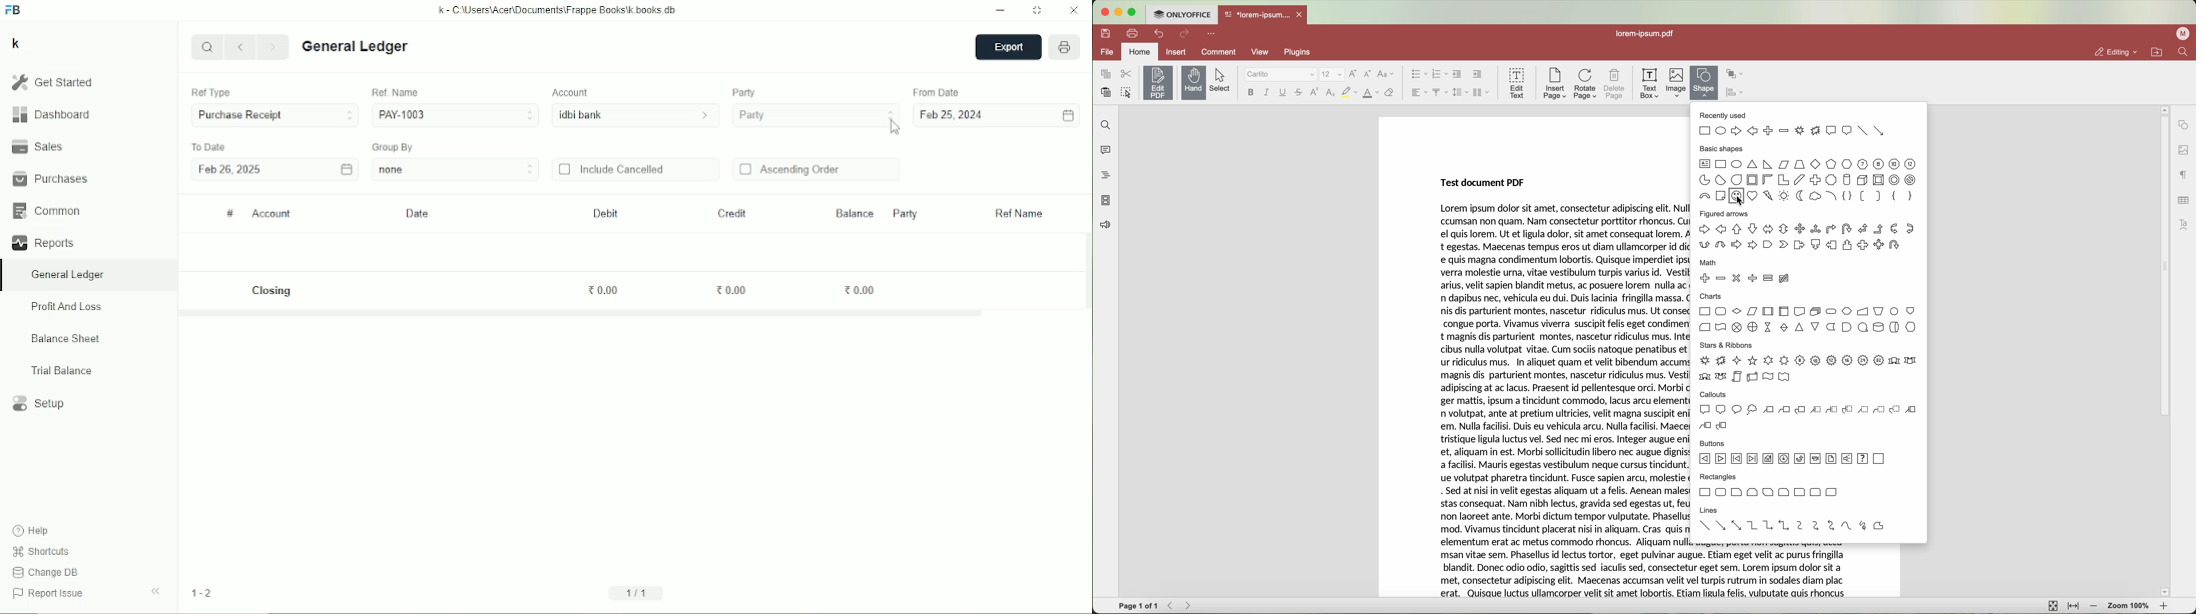  I want to click on General ledger, so click(68, 275).